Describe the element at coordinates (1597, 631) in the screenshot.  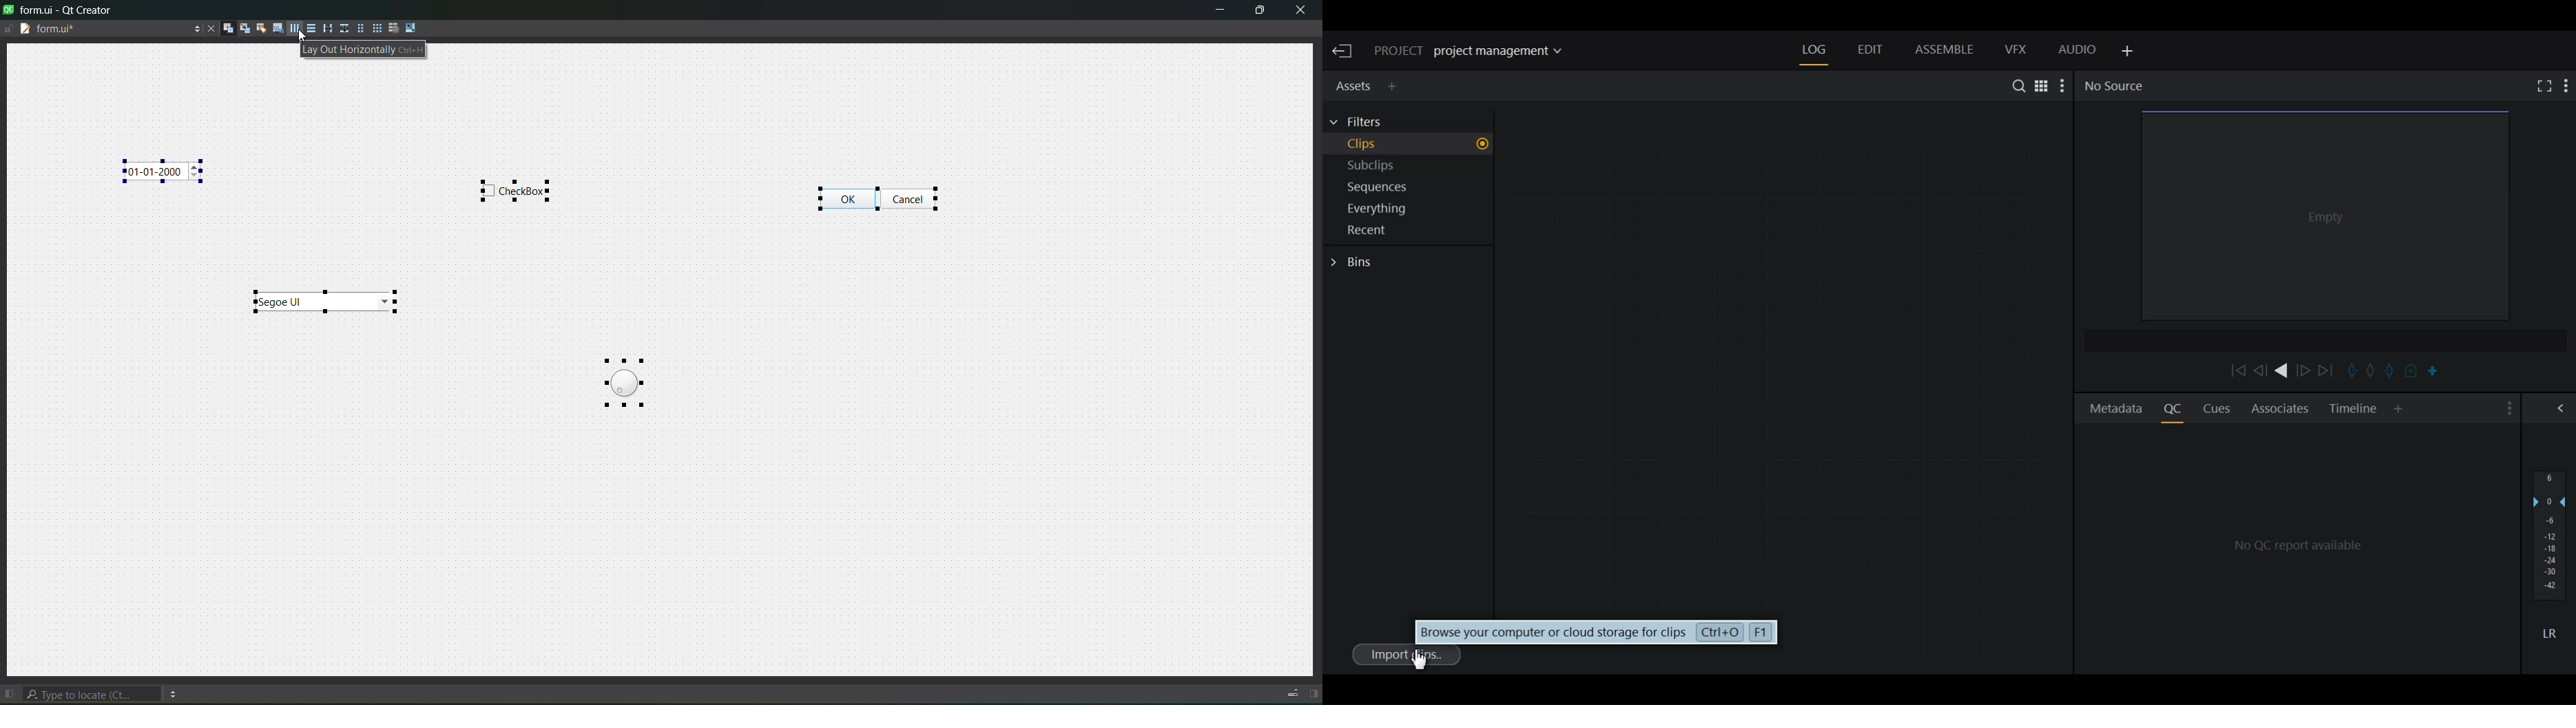
I see `Browse your computer` at that location.